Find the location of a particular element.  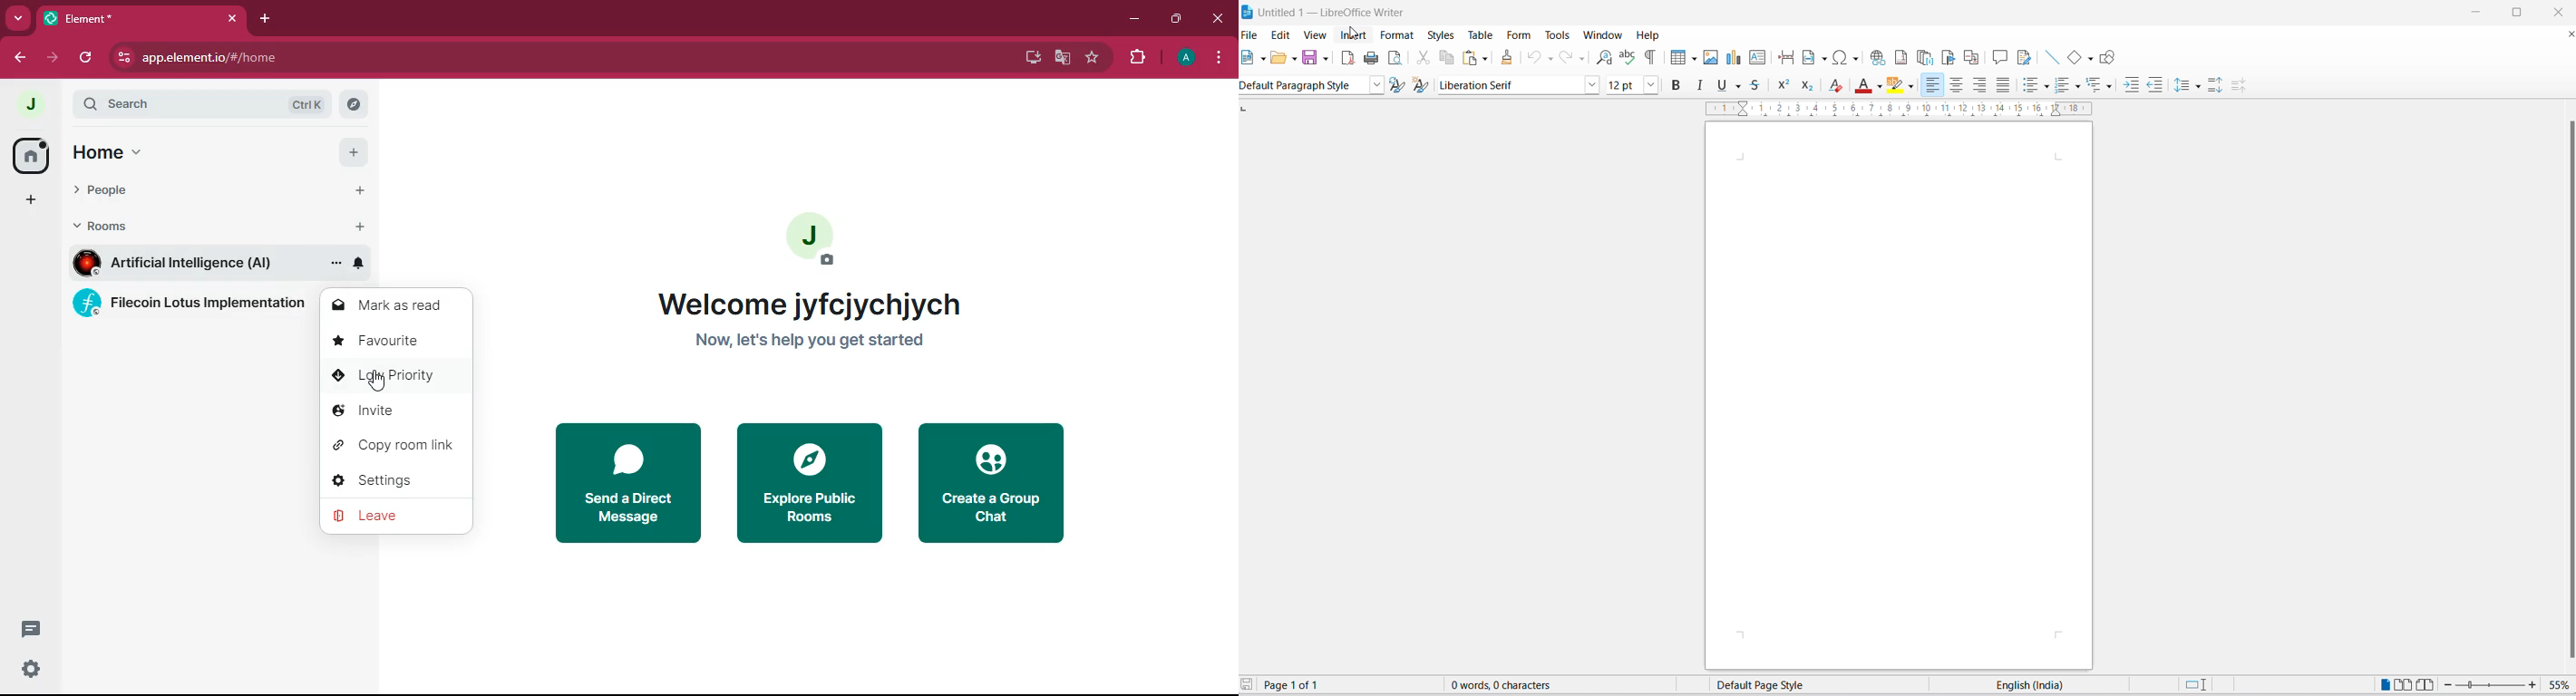

italic is located at coordinates (1700, 84).